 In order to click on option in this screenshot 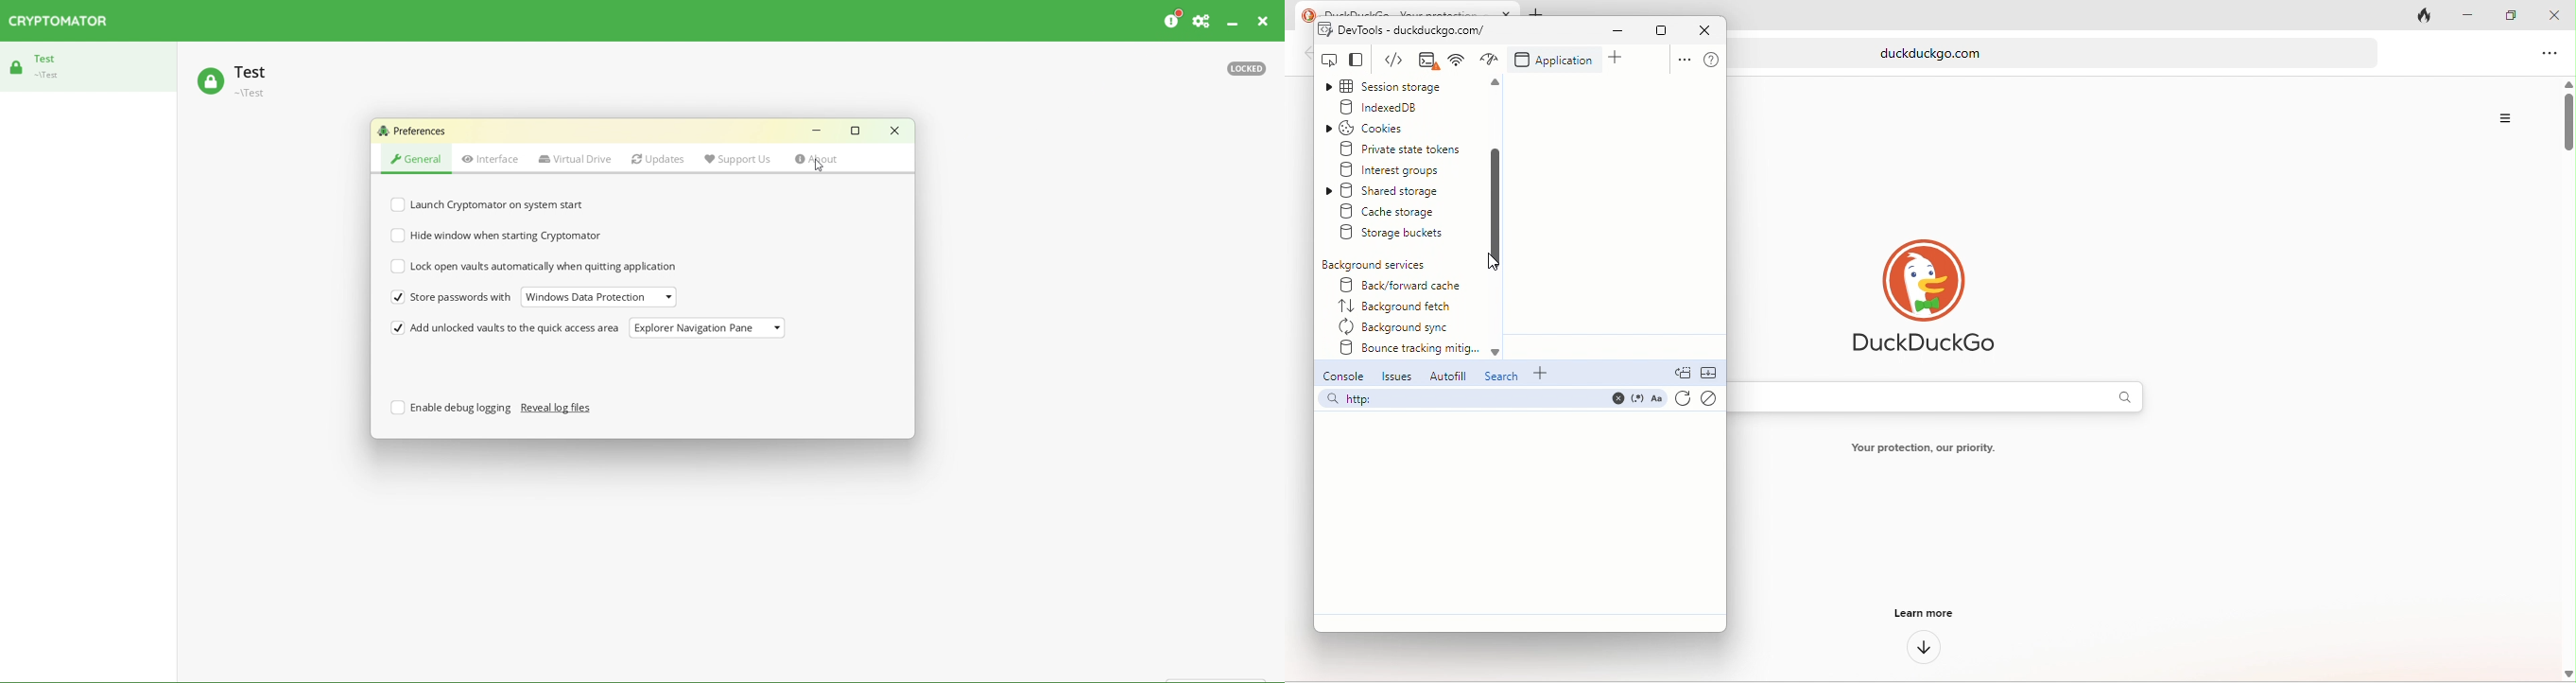, I will do `click(2551, 55)`.